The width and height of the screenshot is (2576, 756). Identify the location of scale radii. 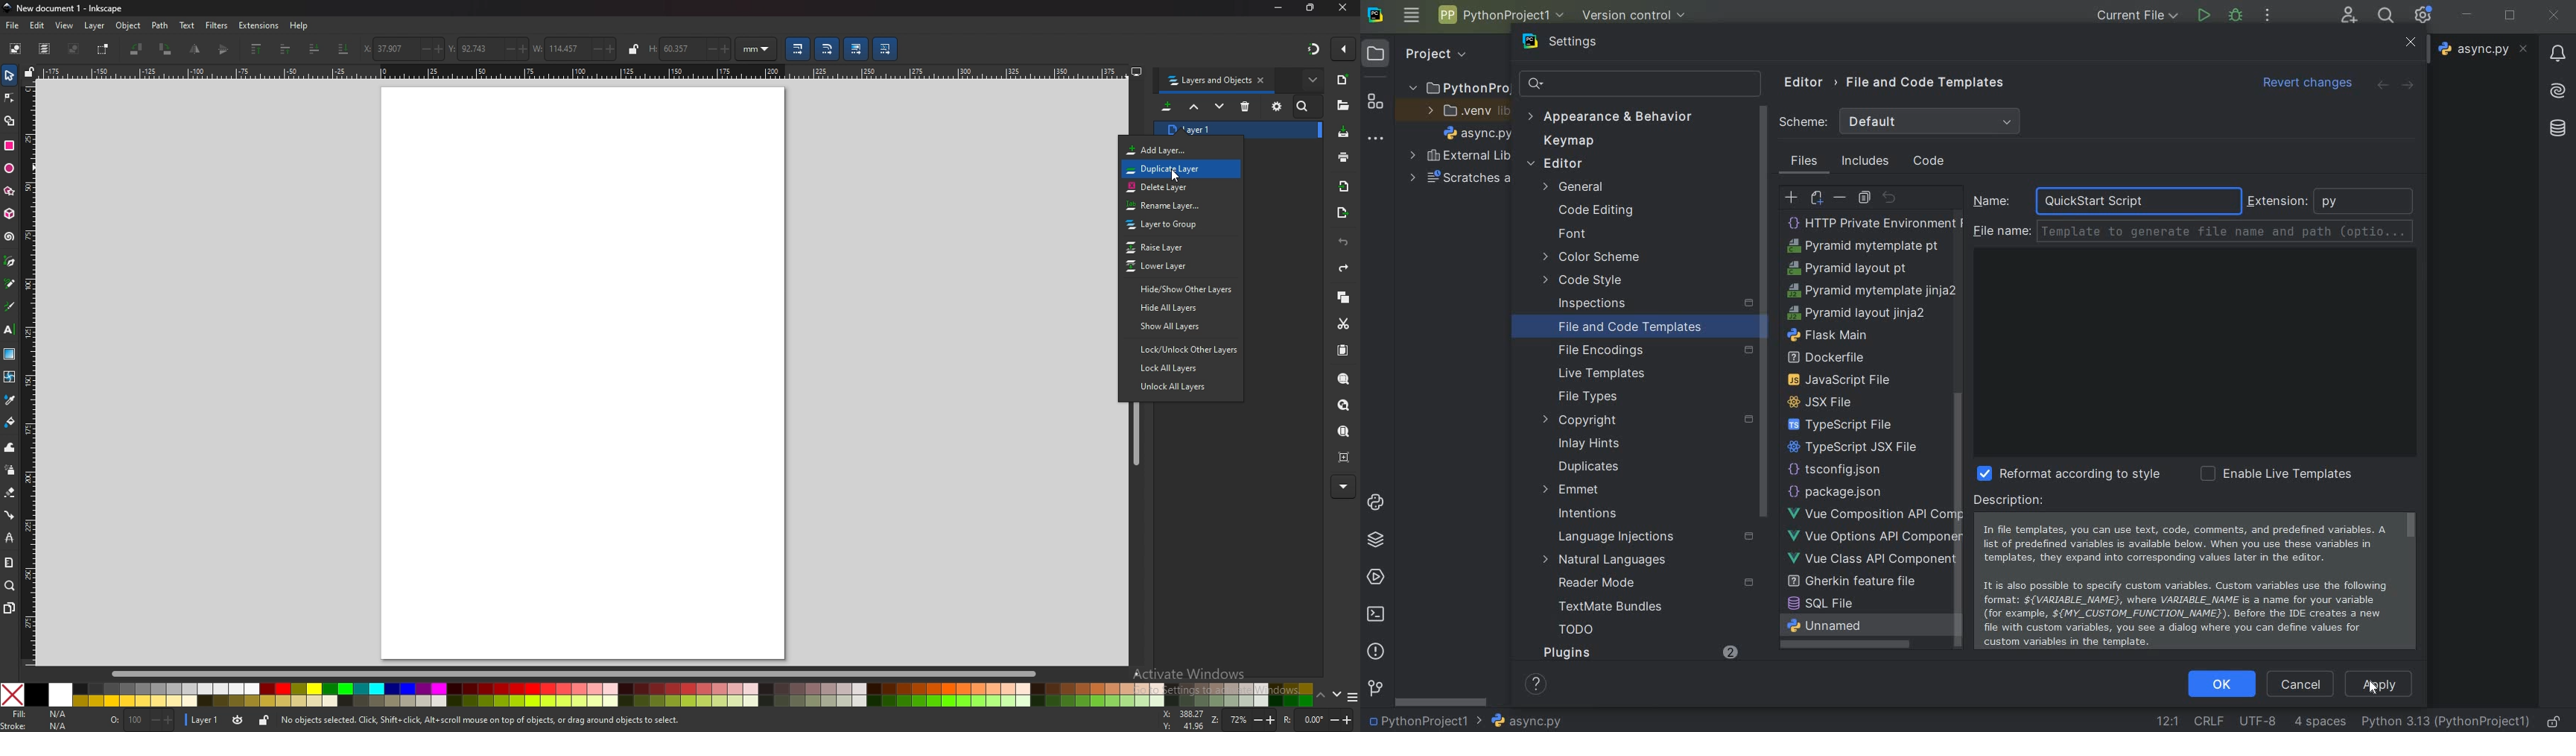
(828, 49).